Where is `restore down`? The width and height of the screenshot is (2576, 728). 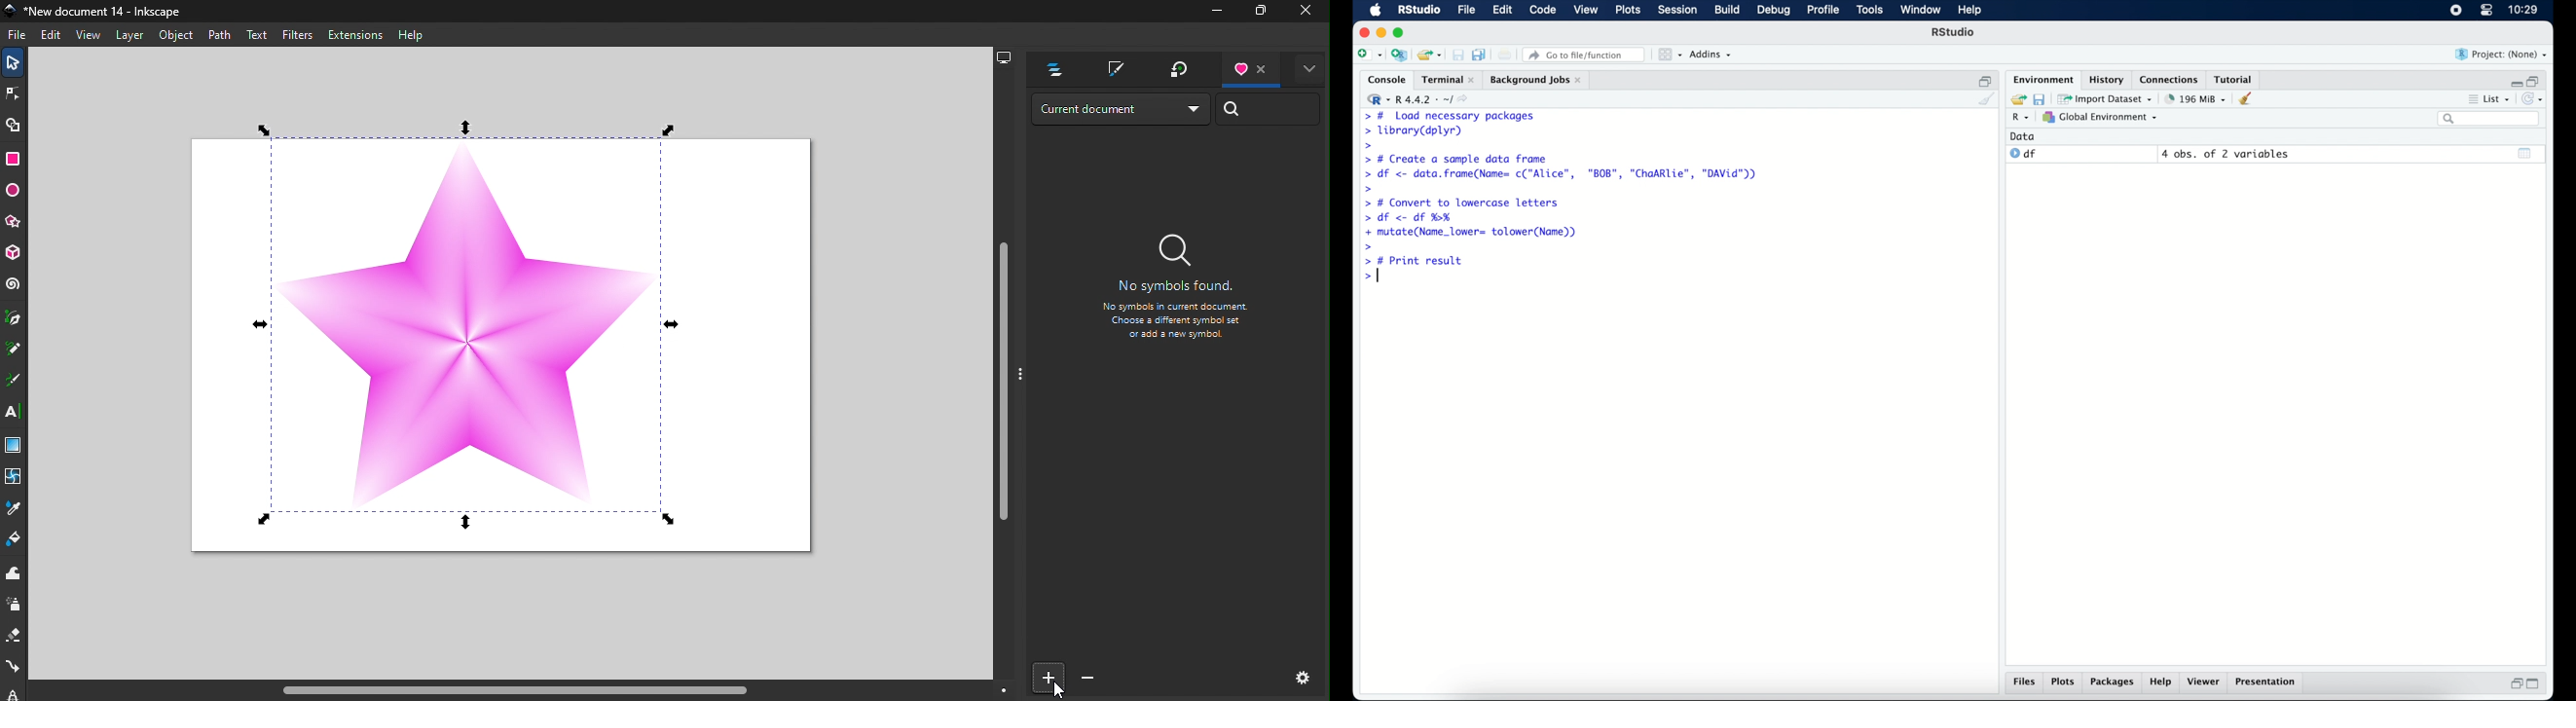
restore down is located at coordinates (2536, 80).